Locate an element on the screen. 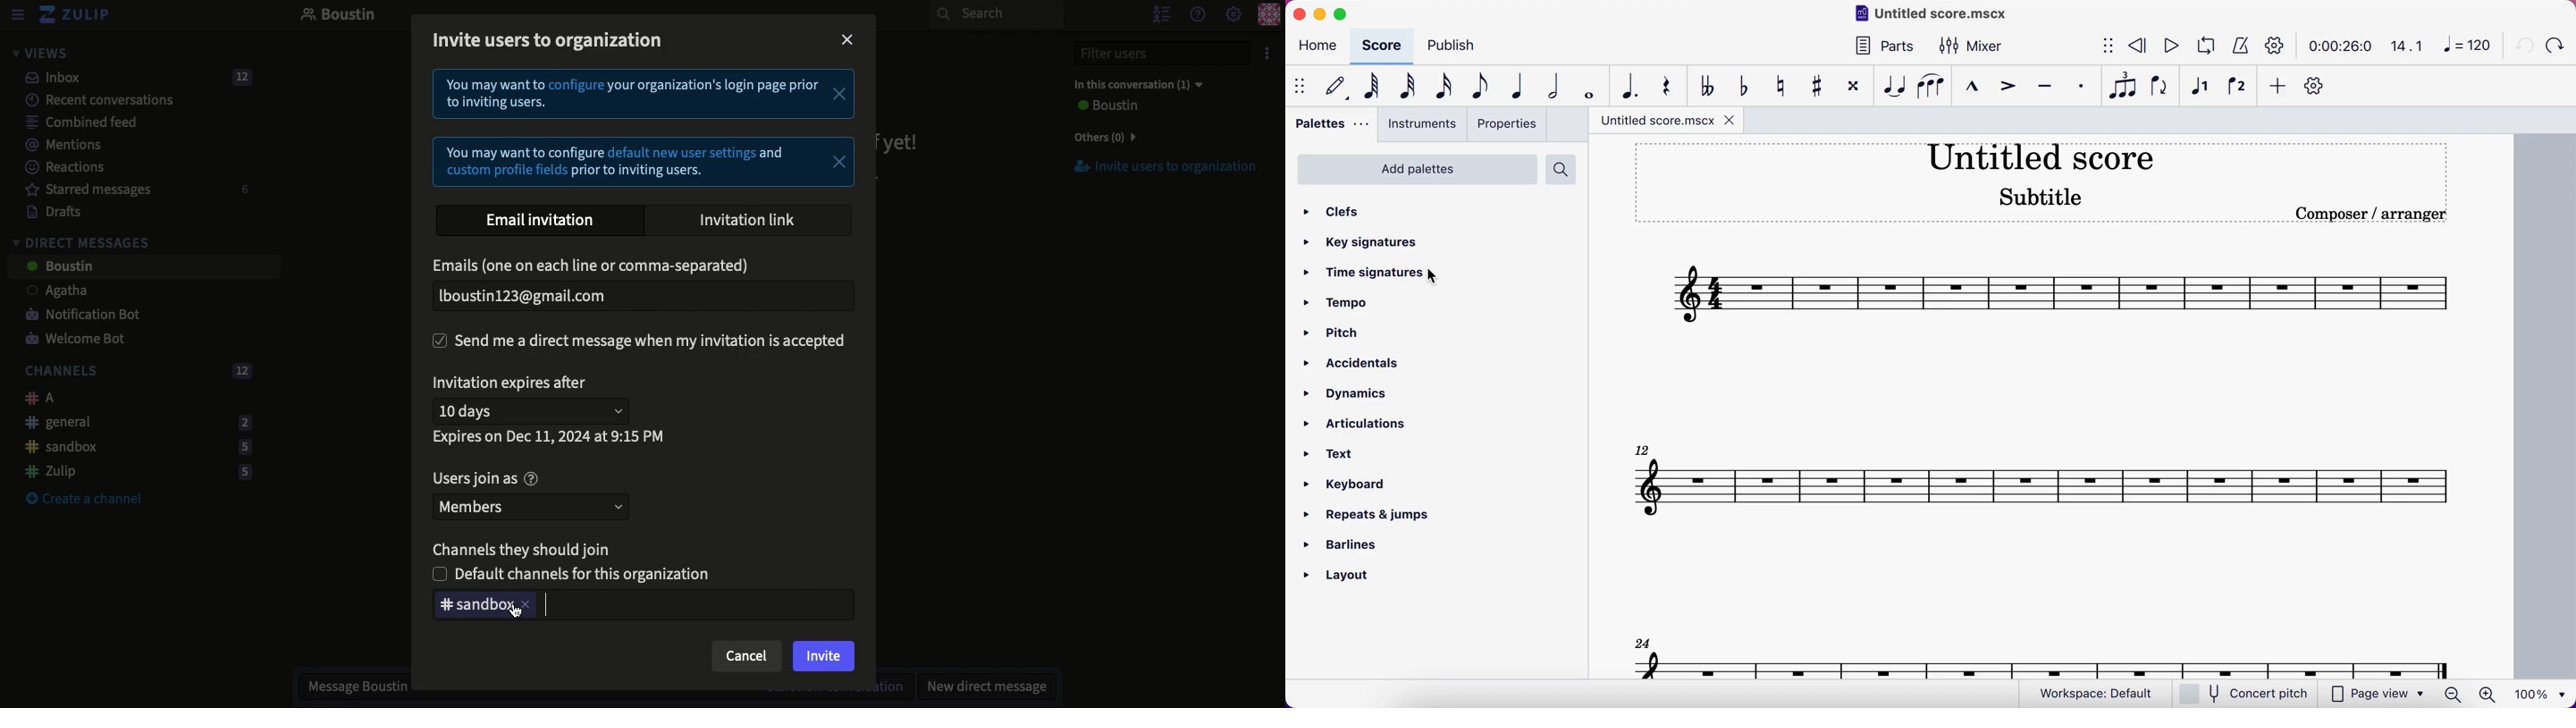 The image size is (2576, 728). instruments is located at coordinates (1421, 126).